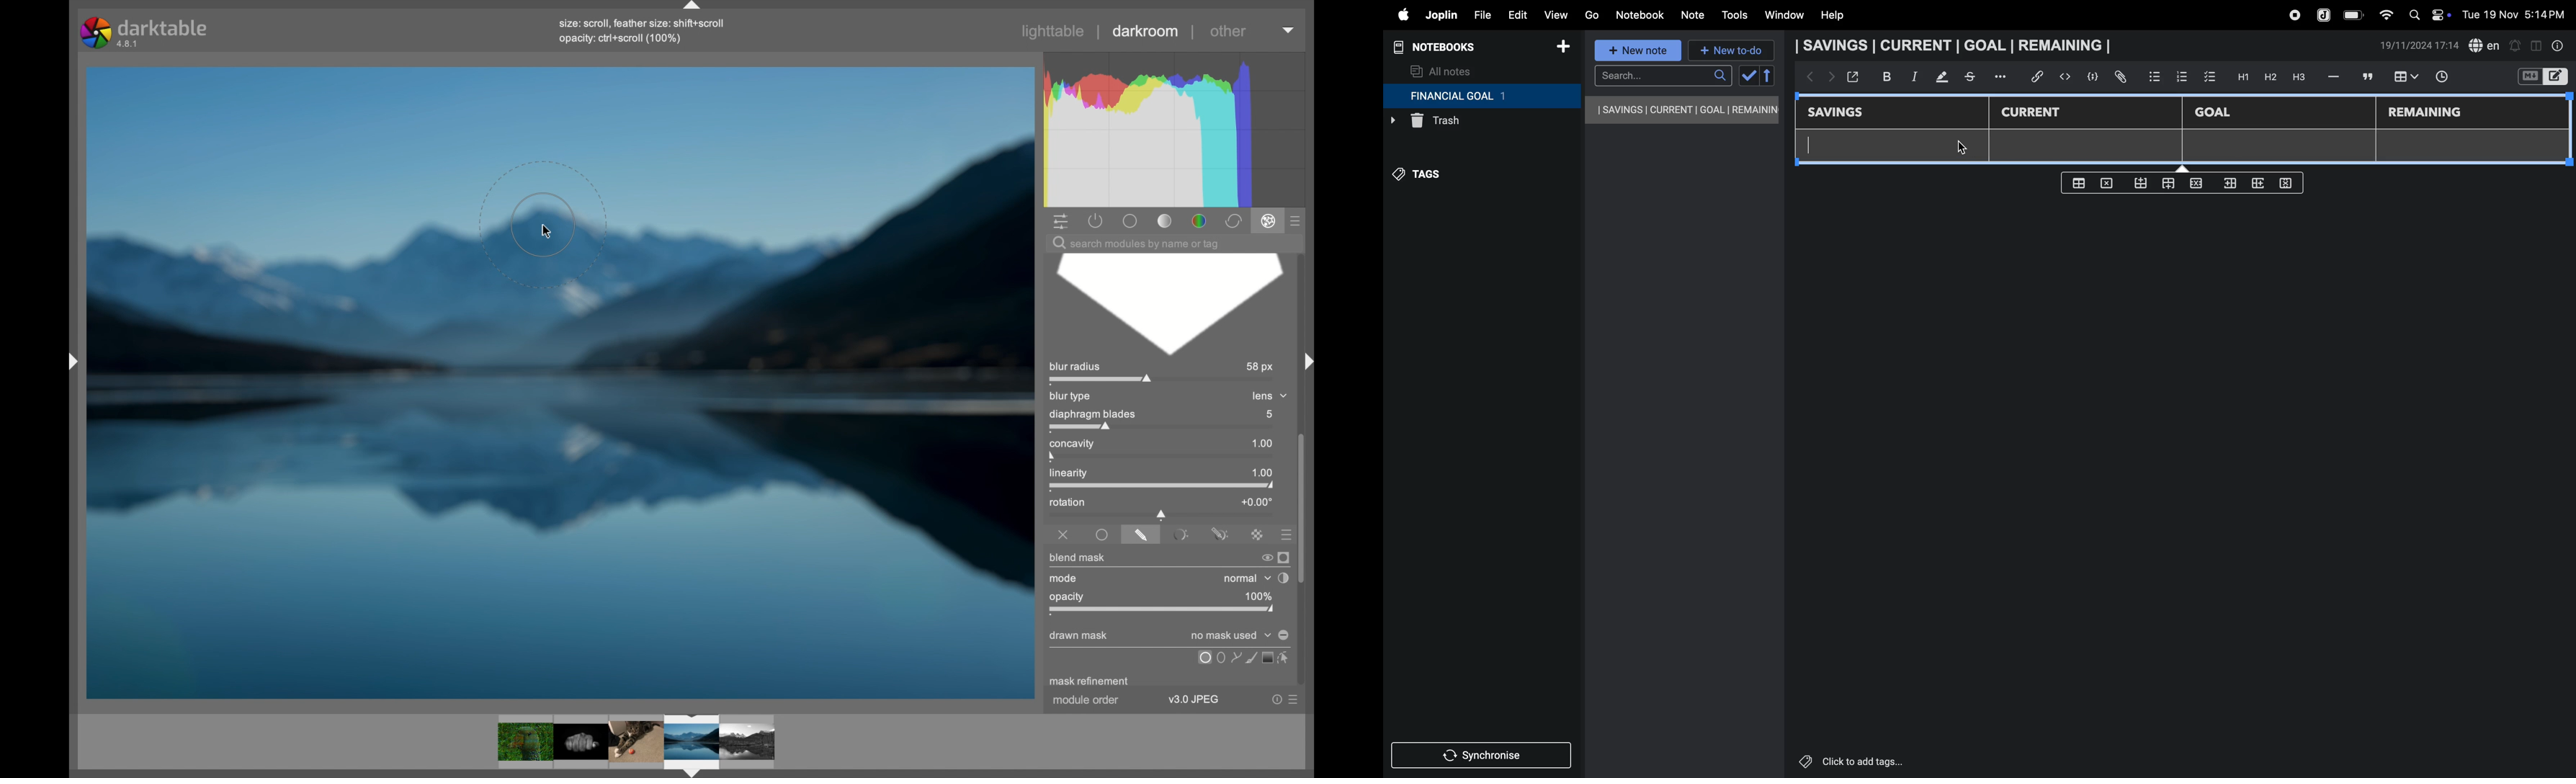 This screenshot has height=784, width=2576. Describe the element at coordinates (2515, 45) in the screenshot. I see `alert` at that location.